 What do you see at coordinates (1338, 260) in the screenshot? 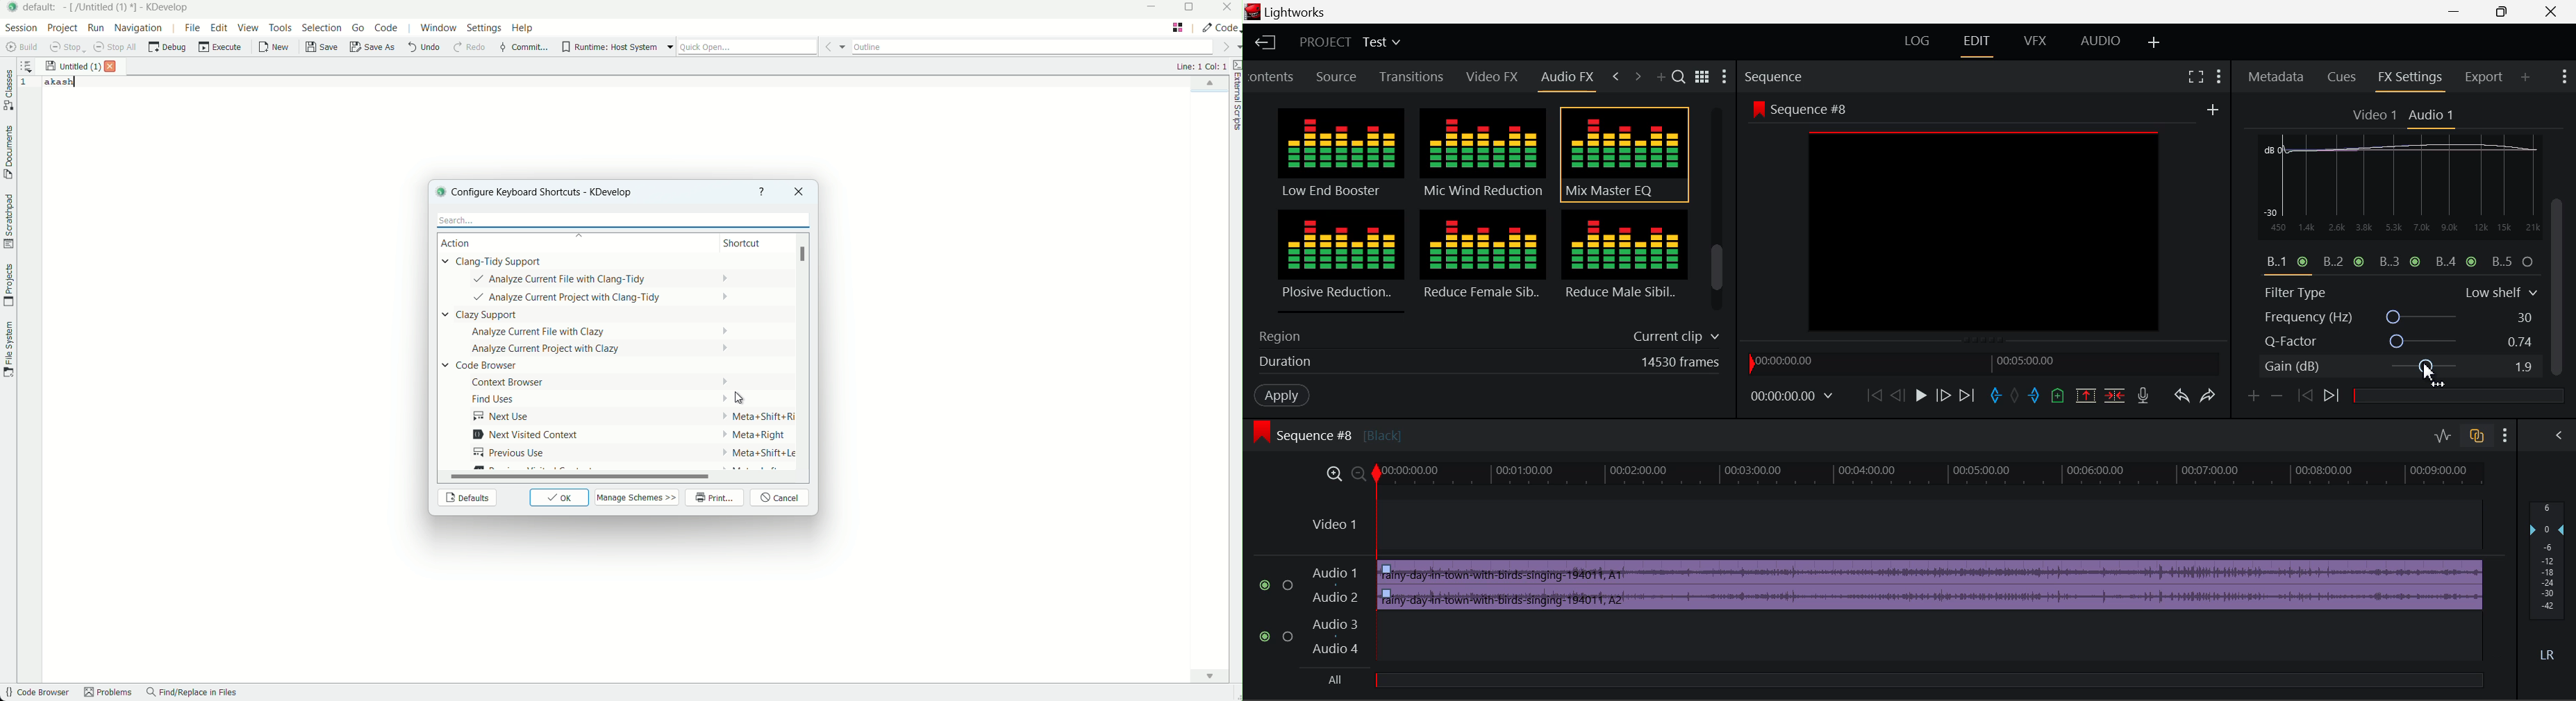
I see `Plosive Reduction` at bounding box center [1338, 260].